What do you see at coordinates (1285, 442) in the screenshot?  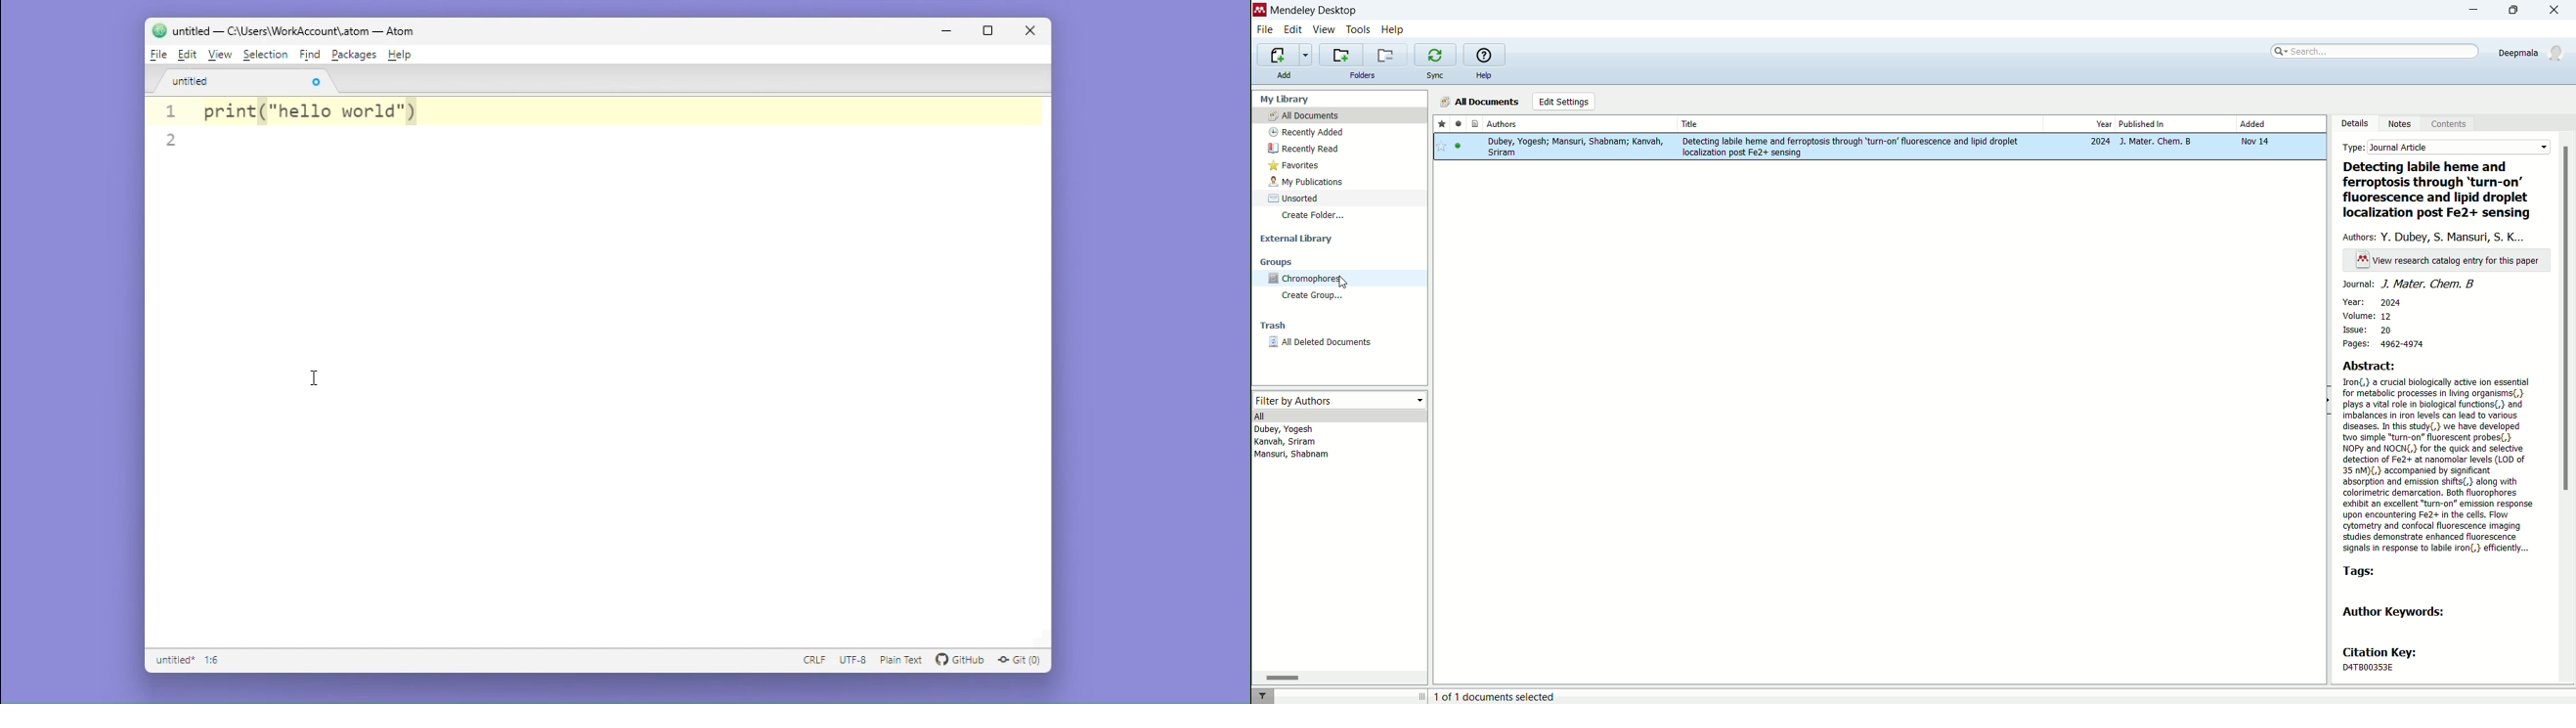 I see `kanvah, sriram` at bounding box center [1285, 442].